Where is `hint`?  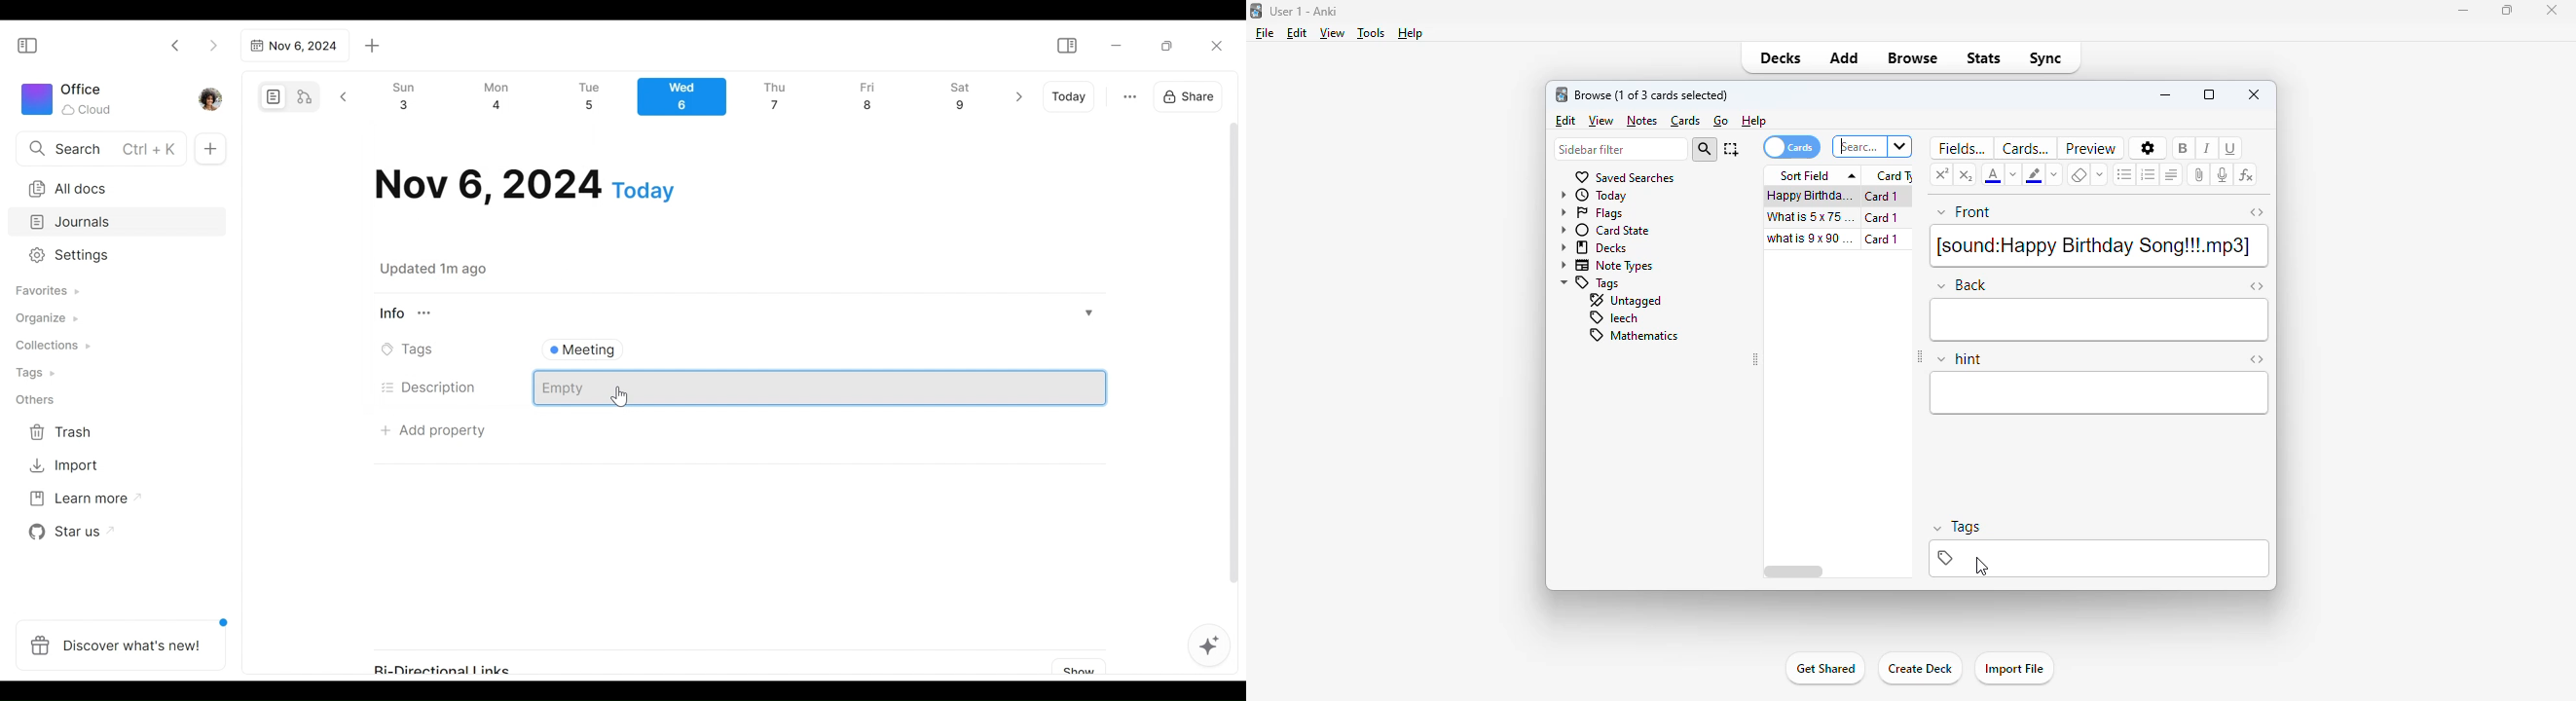
hint is located at coordinates (2100, 393).